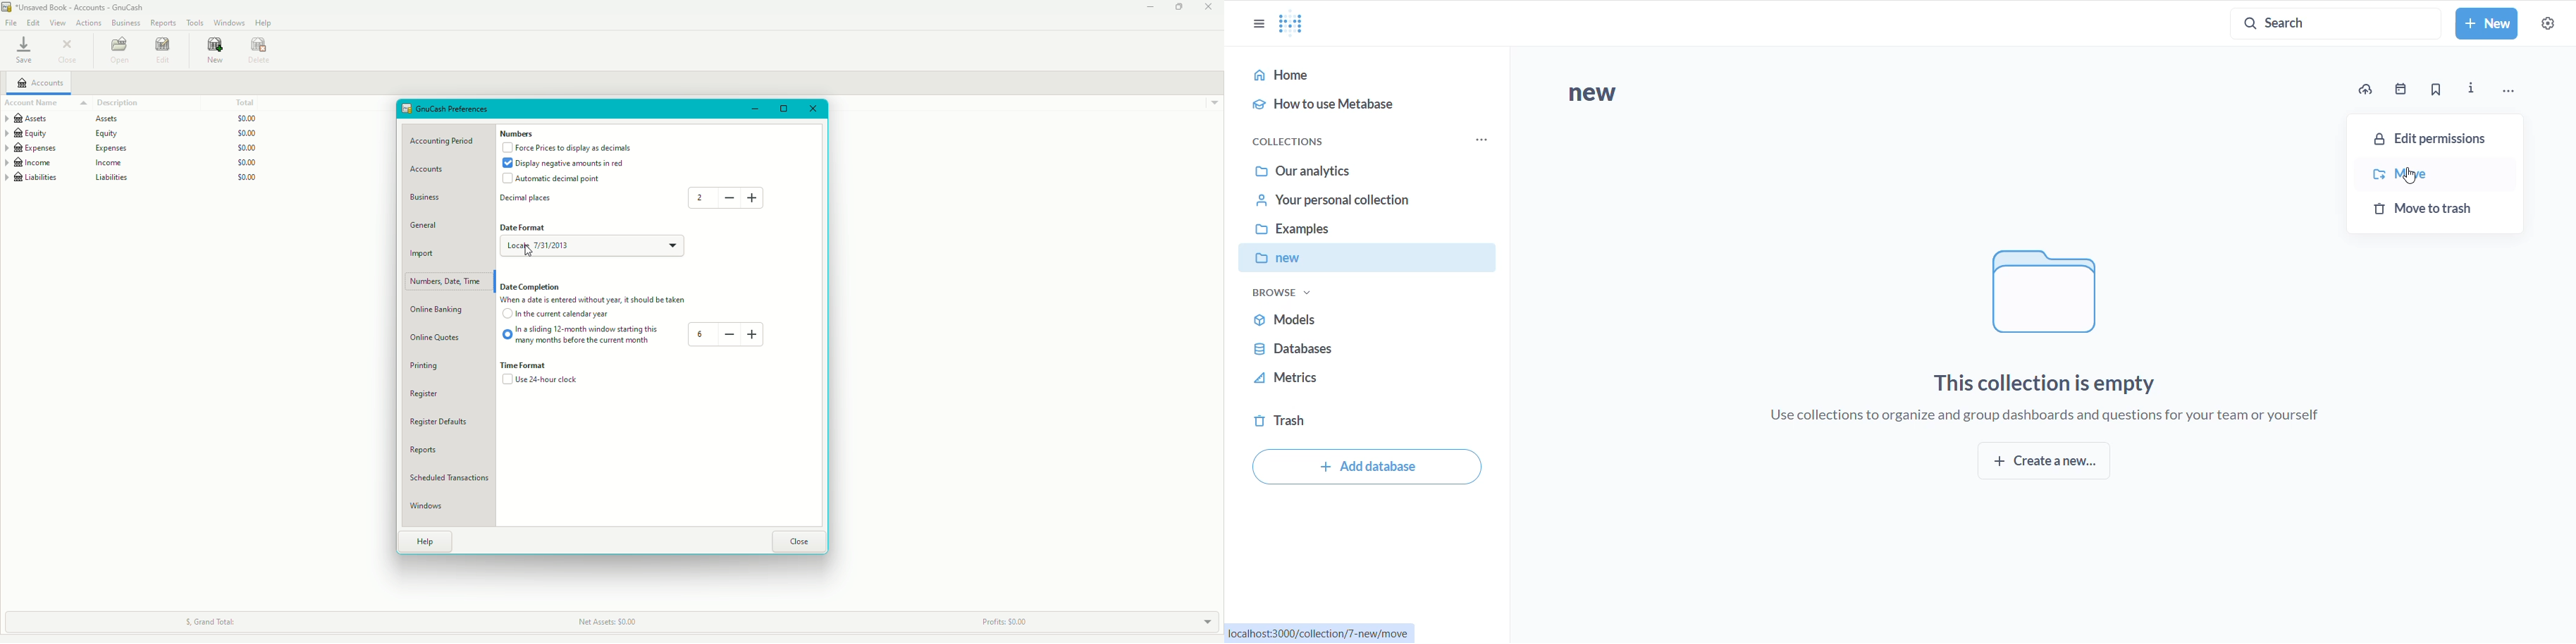 This screenshot has height=644, width=2576. I want to click on Numbers, so click(517, 134).